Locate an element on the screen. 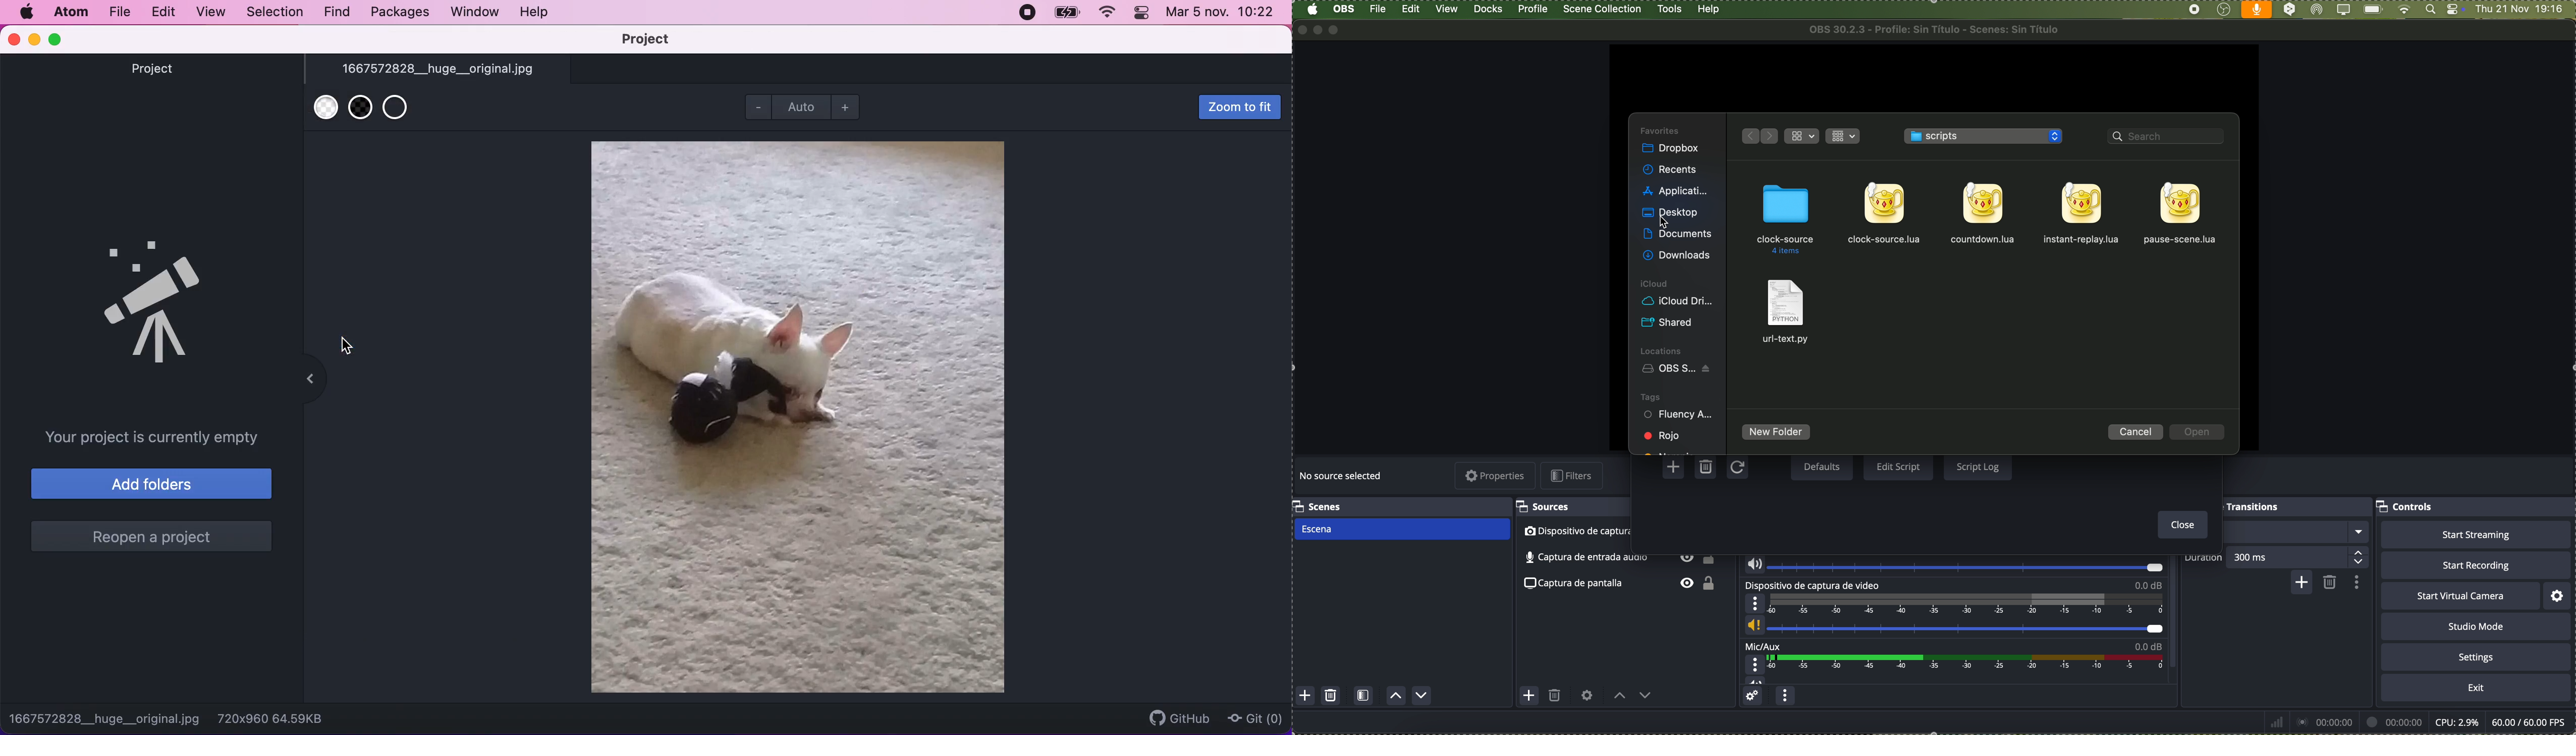 This screenshot has height=756, width=2576. find is located at coordinates (338, 13).